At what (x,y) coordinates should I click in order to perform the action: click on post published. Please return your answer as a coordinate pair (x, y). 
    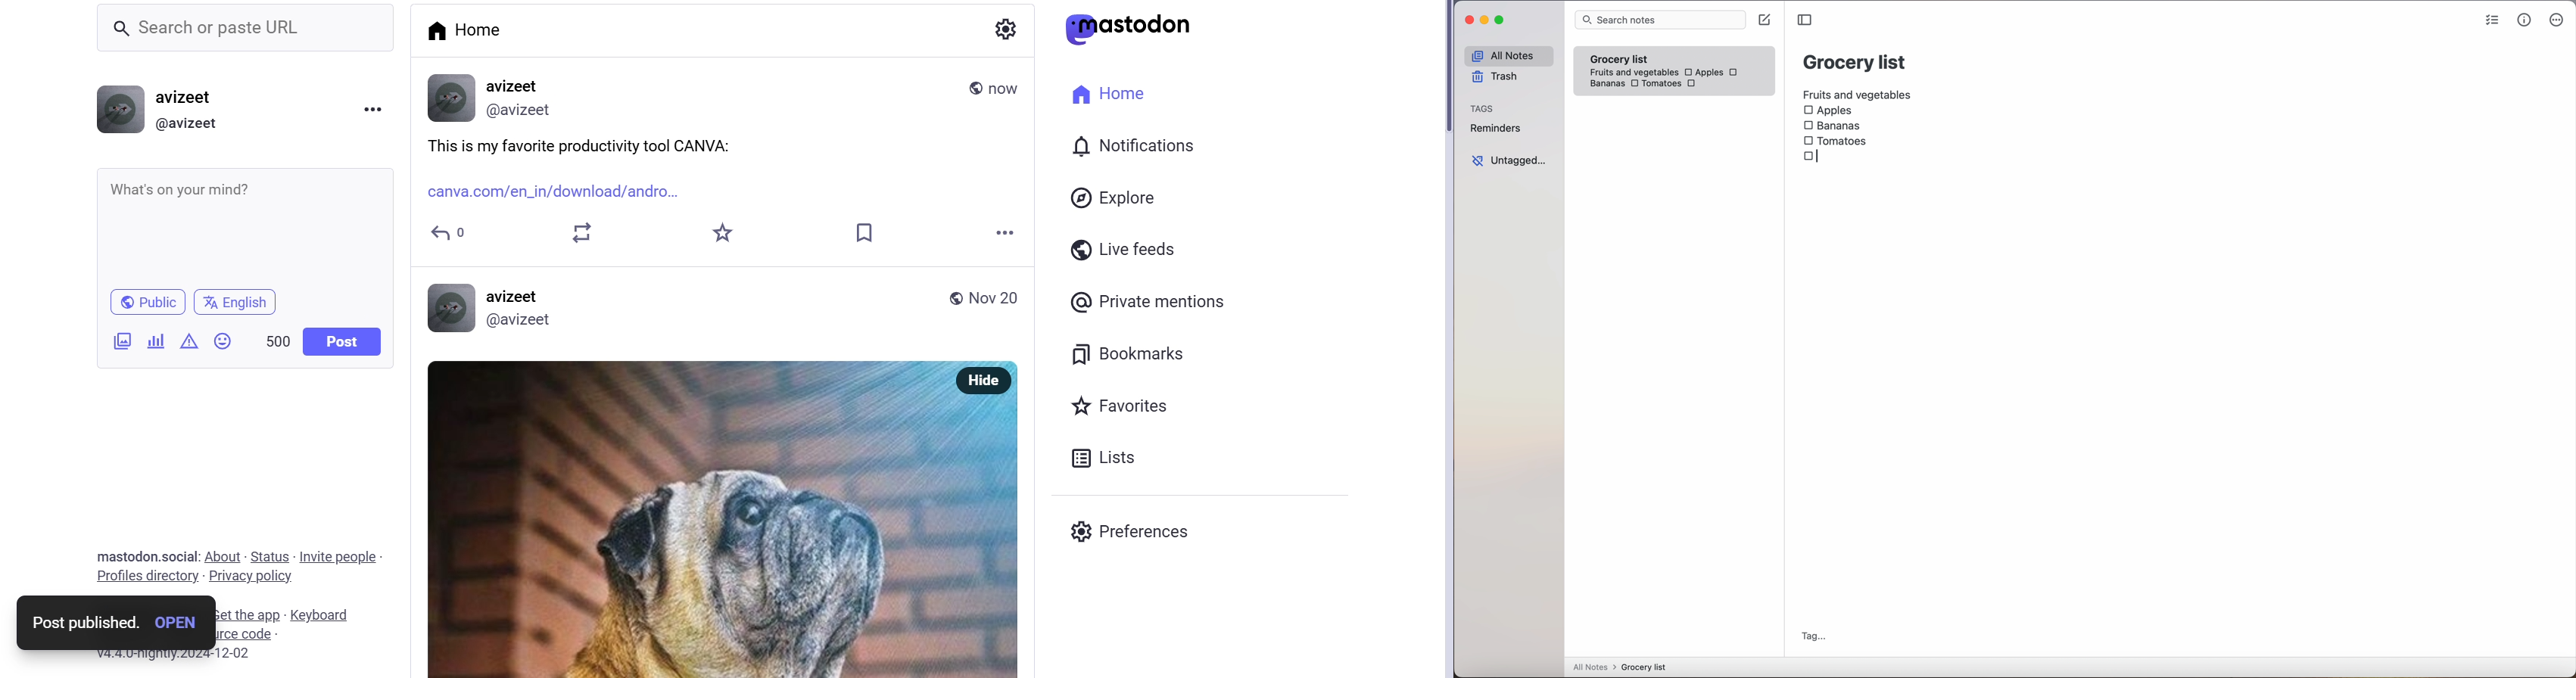
    Looking at the image, I should click on (81, 624).